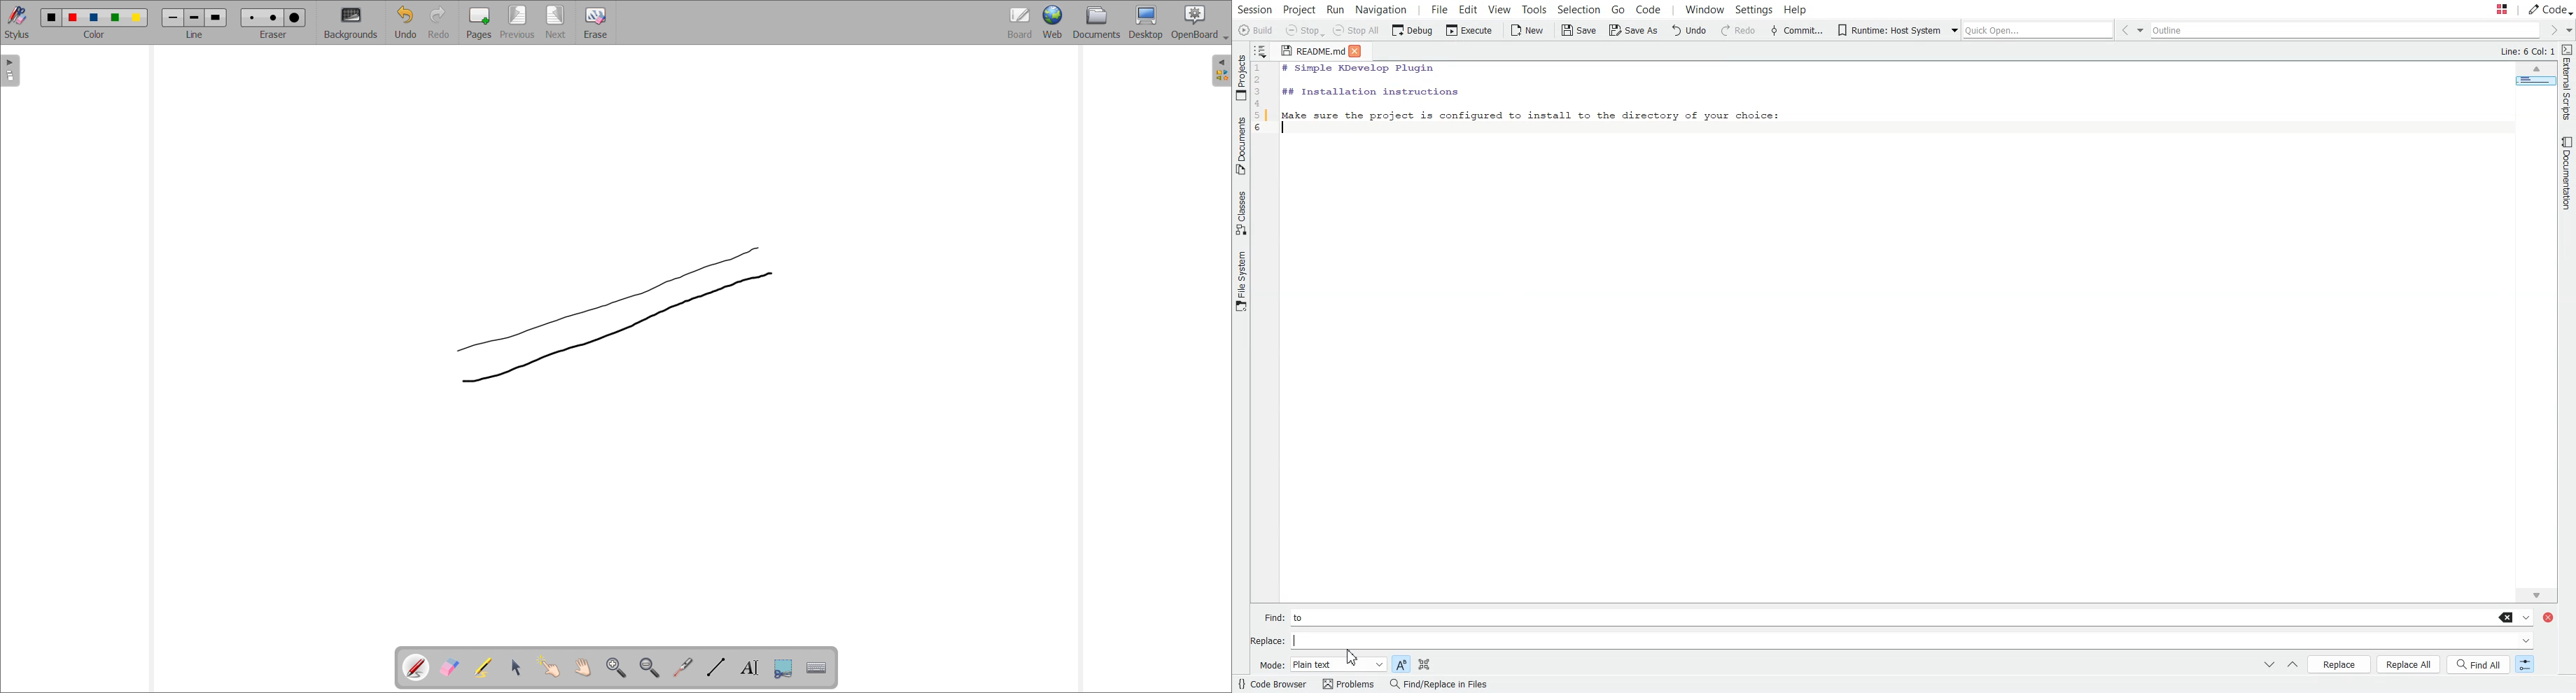 The width and height of the screenshot is (2576, 700). I want to click on Switch to Incremental, so click(2522, 665).